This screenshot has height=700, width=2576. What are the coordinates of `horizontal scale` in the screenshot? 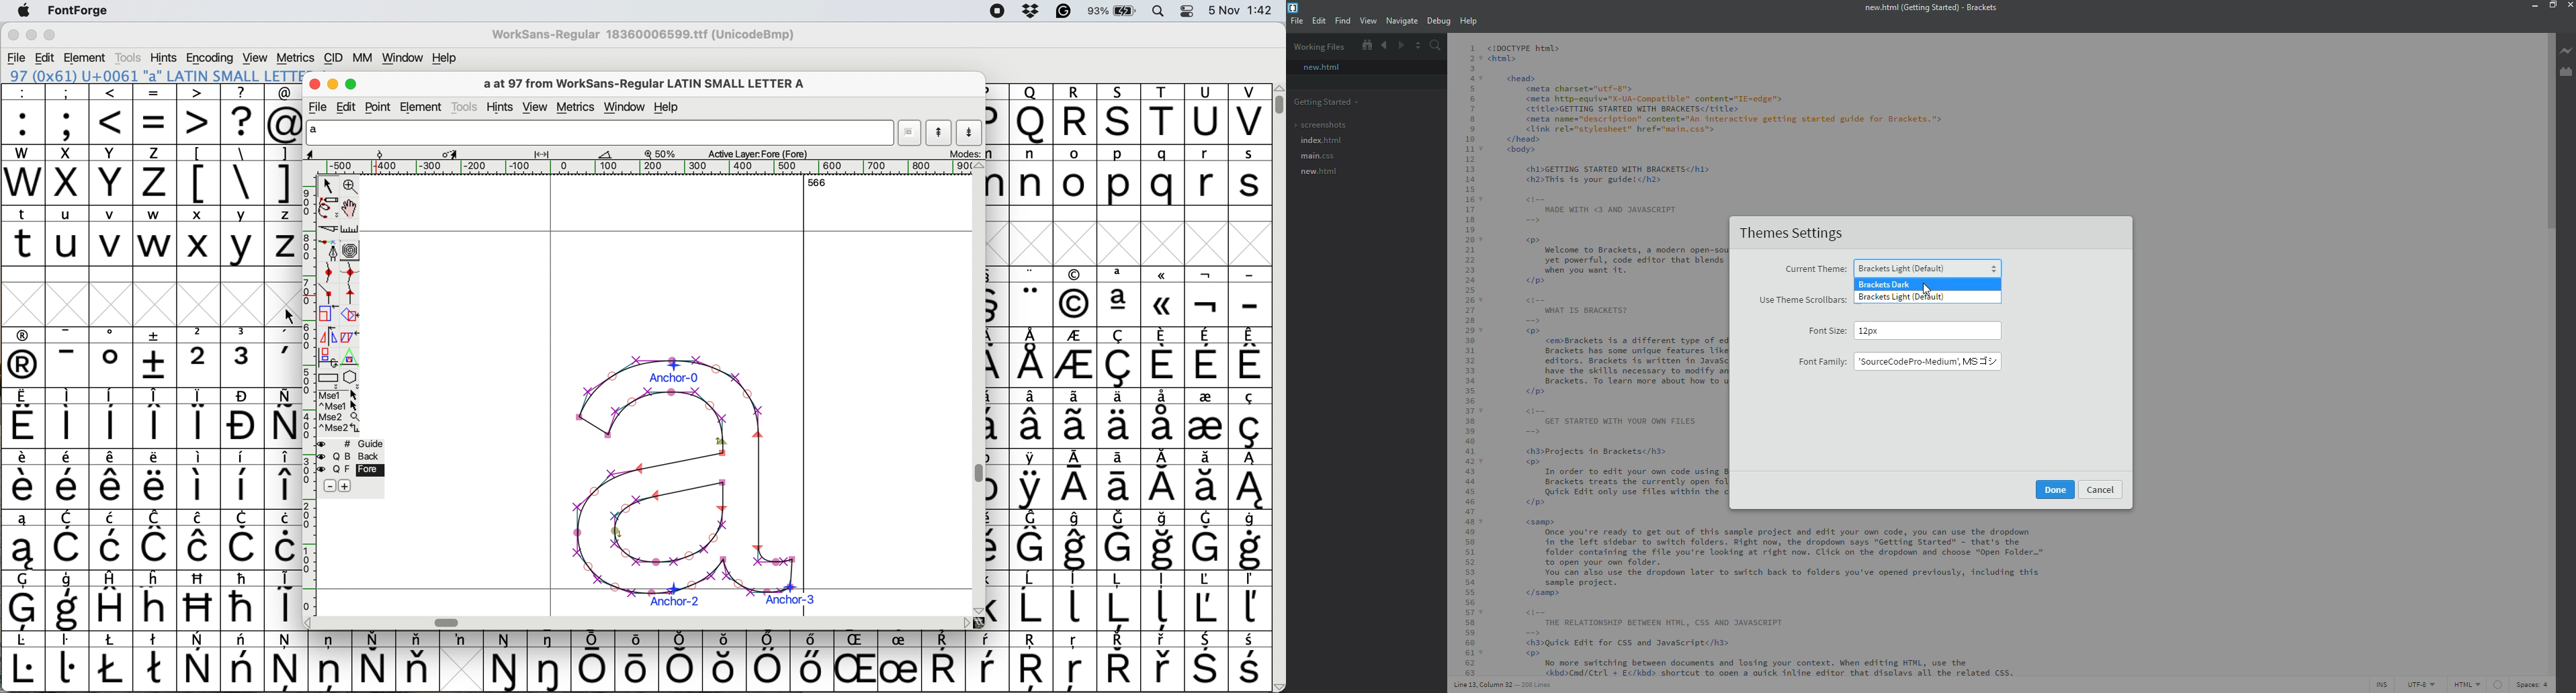 It's located at (649, 167).